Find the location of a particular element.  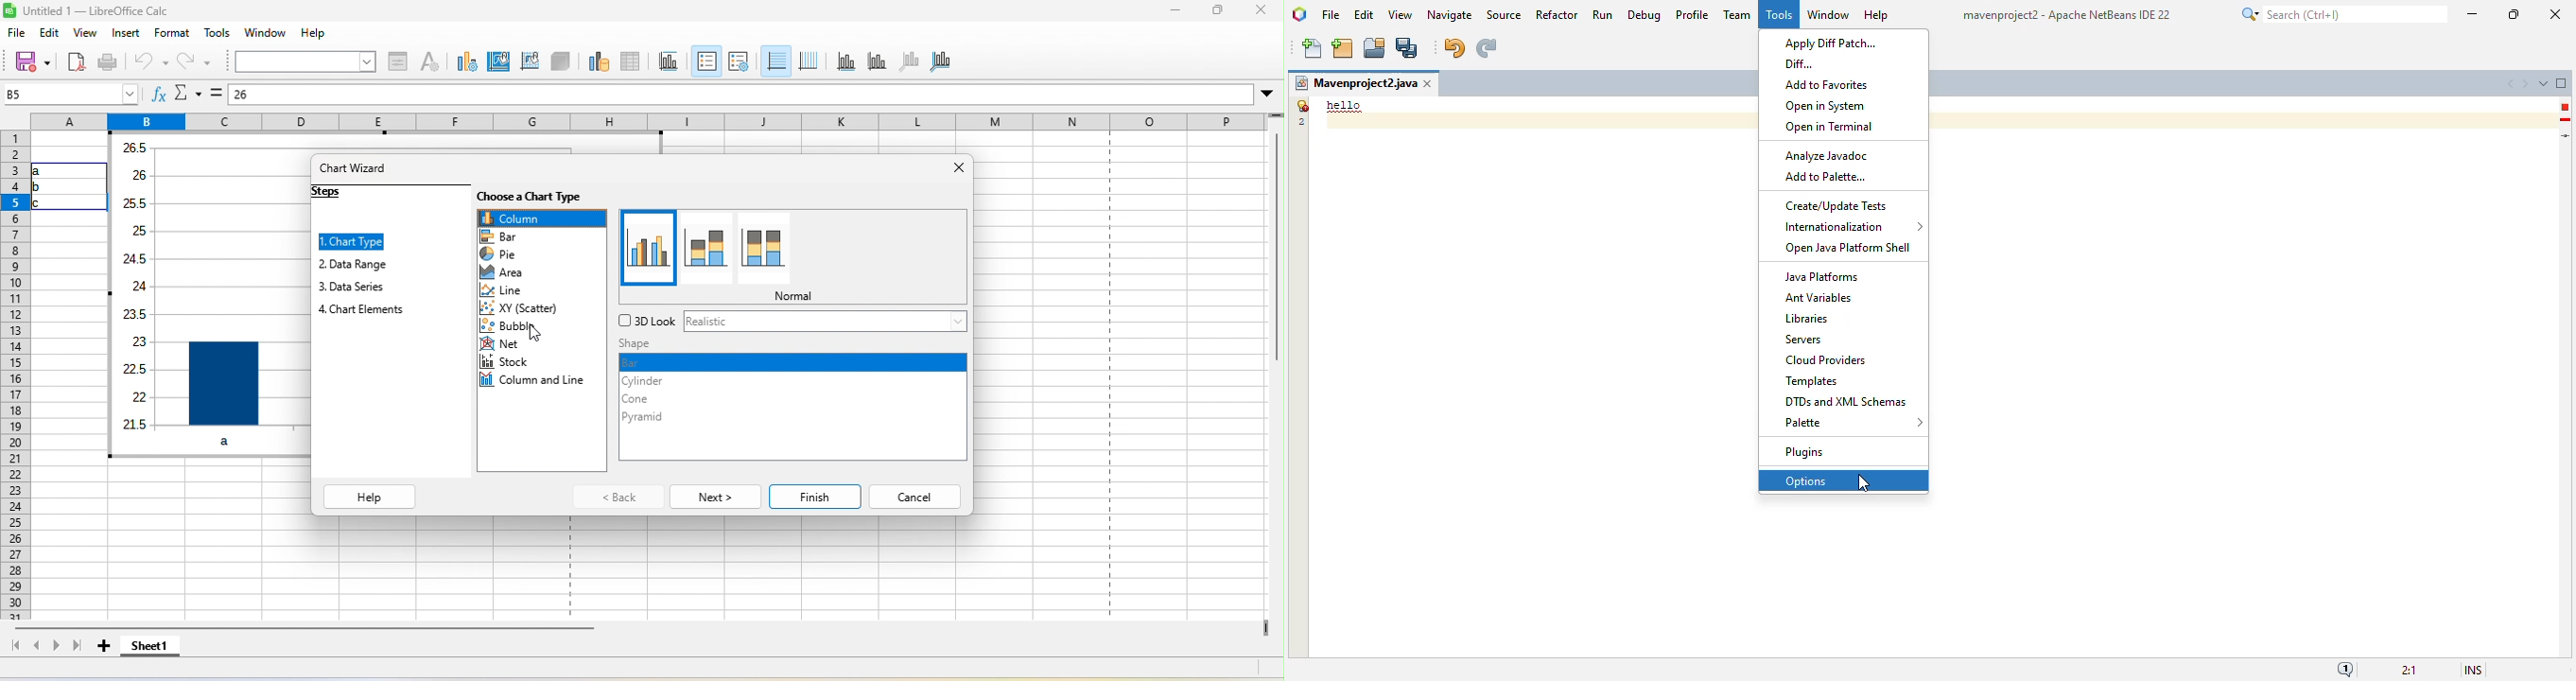

z axis is located at coordinates (907, 61).